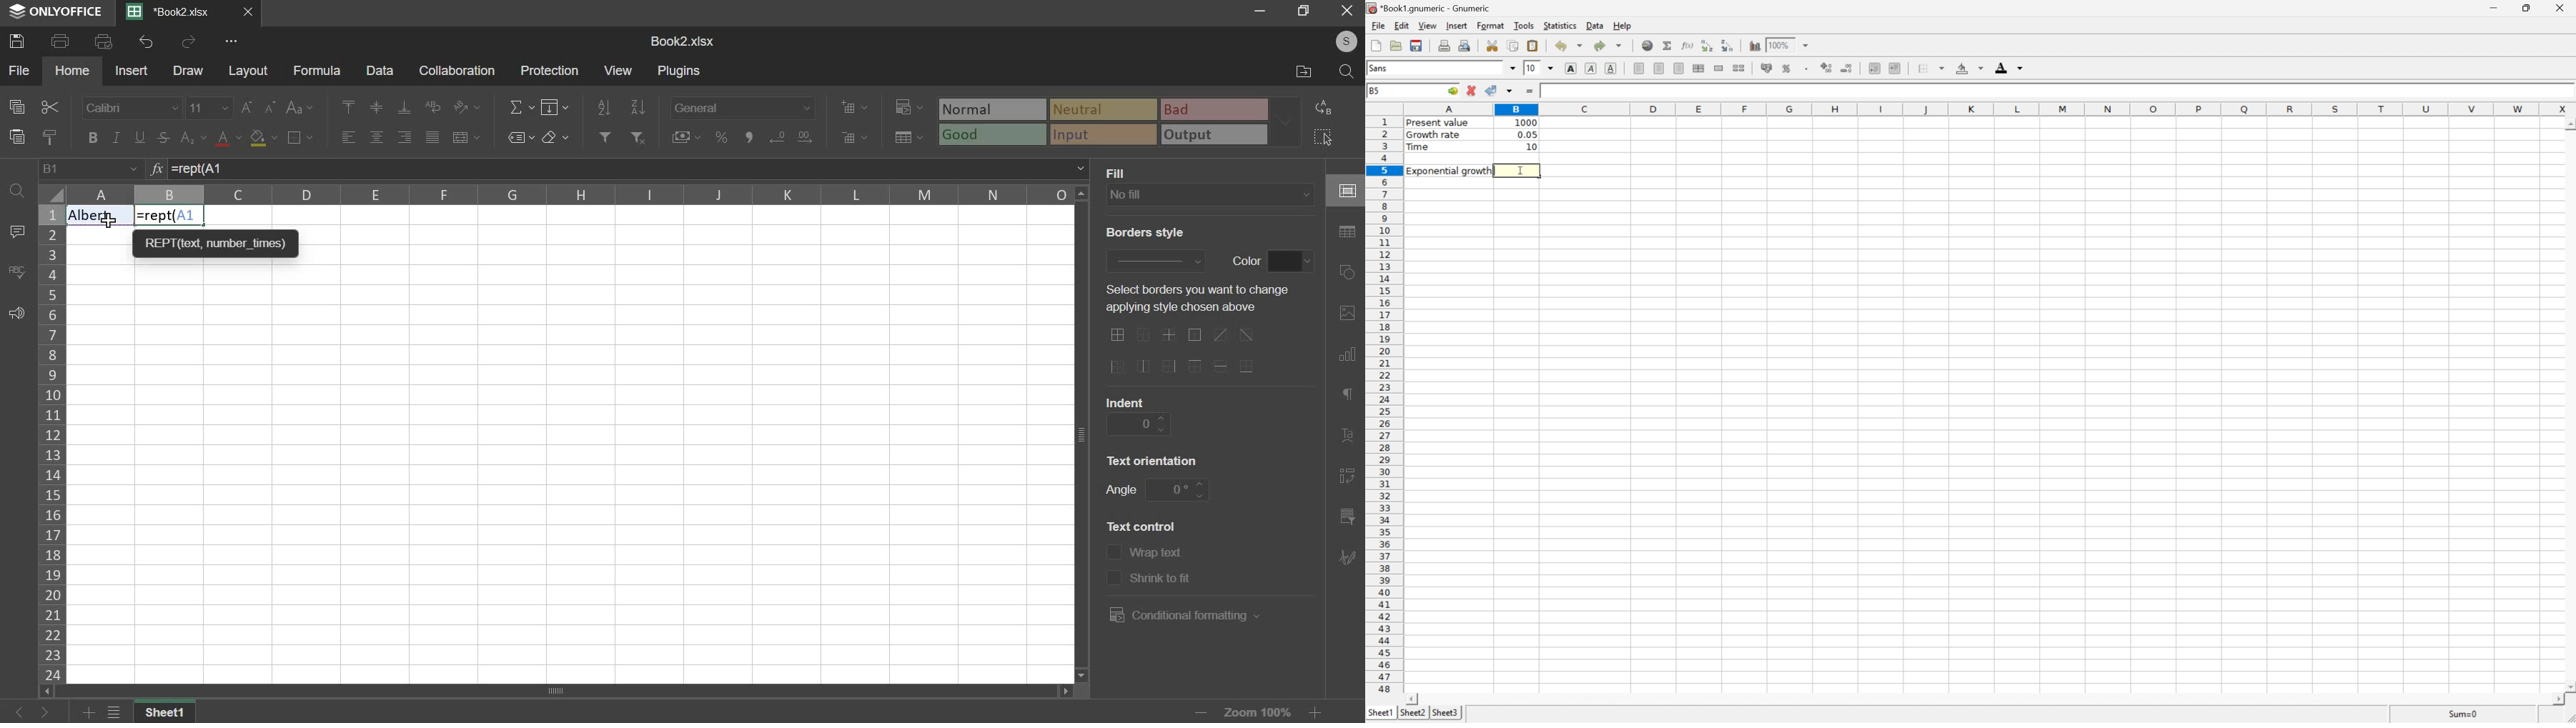 The width and height of the screenshot is (2576, 728). I want to click on clear, so click(555, 136).